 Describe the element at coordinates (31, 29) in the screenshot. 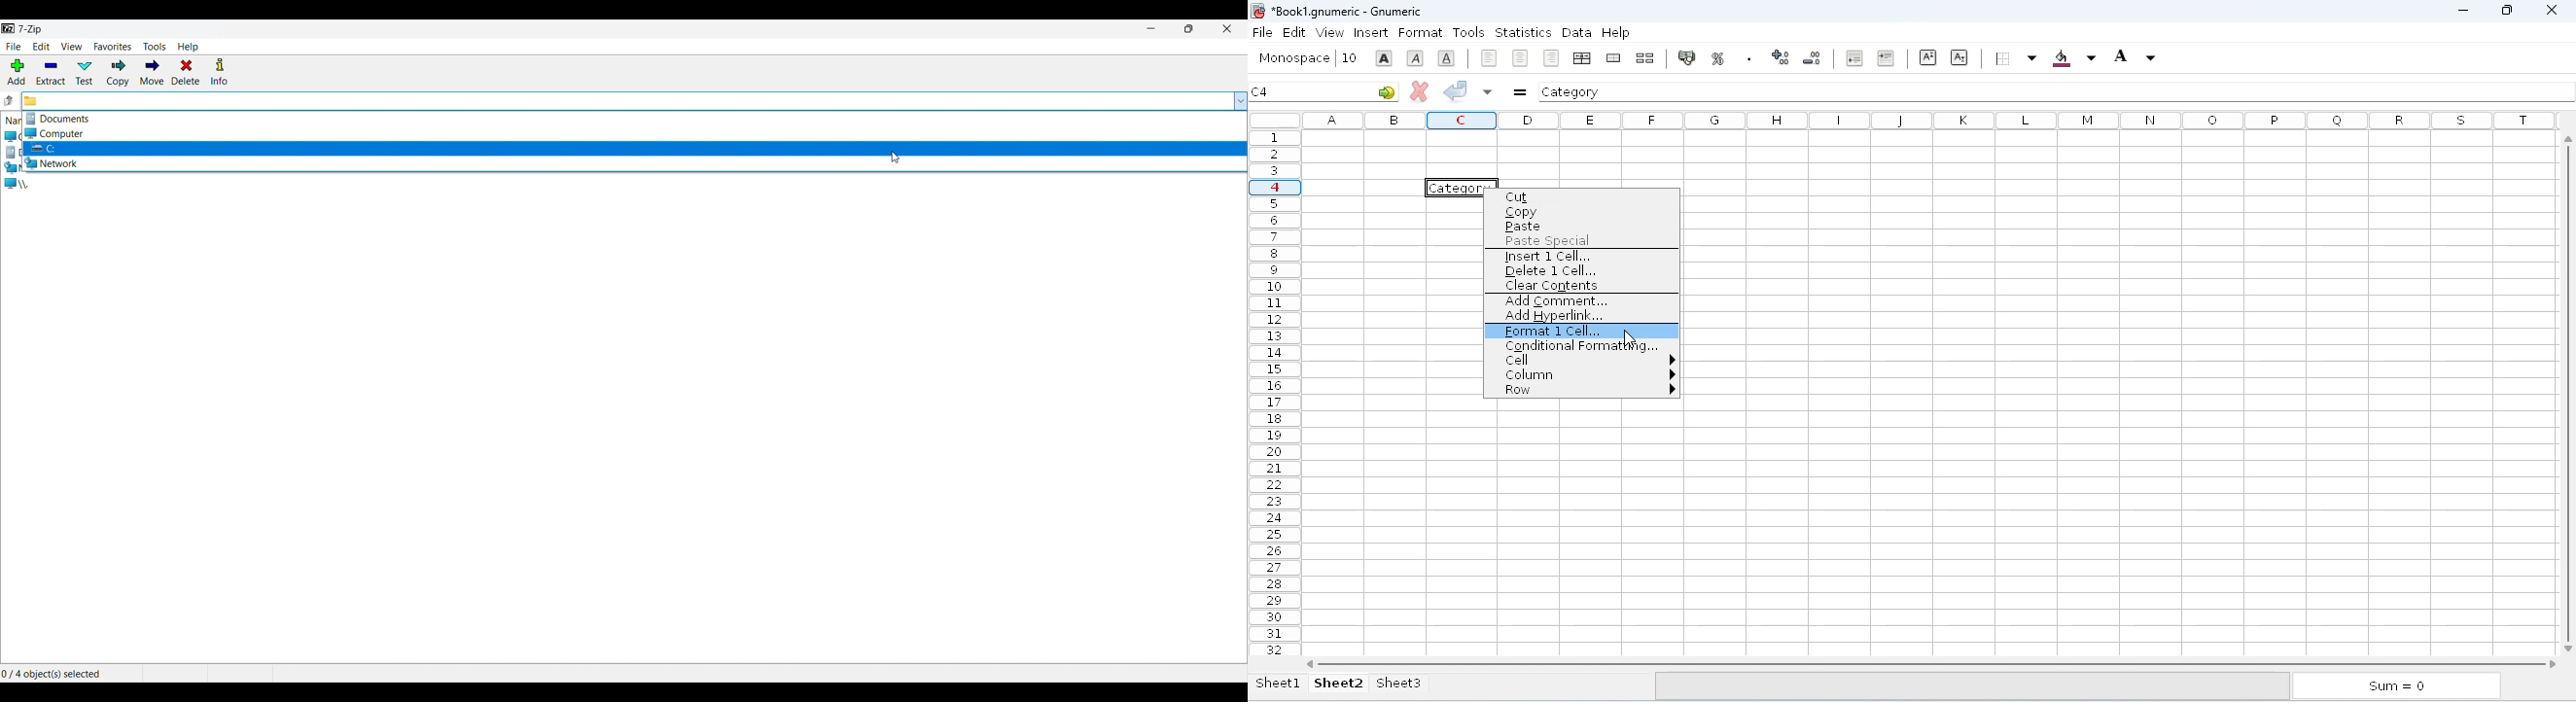

I see `title` at that location.